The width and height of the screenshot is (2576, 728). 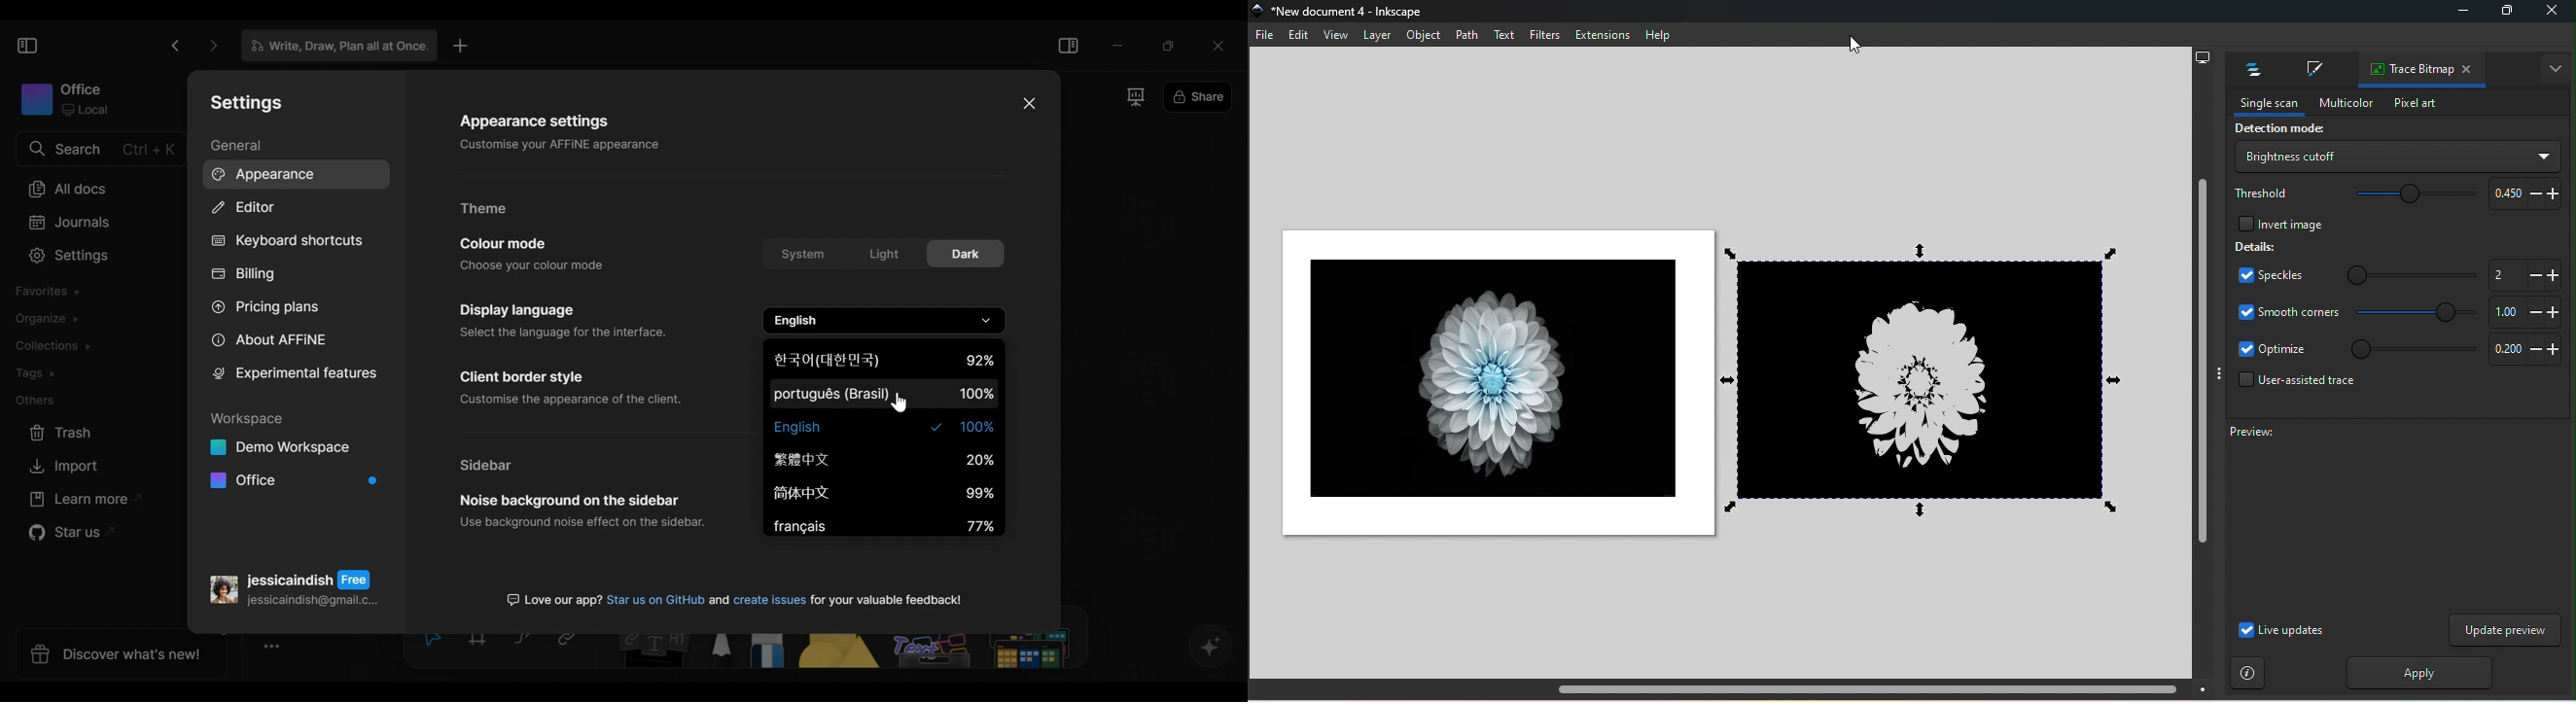 I want to click on Update preview, so click(x=2505, y=630).